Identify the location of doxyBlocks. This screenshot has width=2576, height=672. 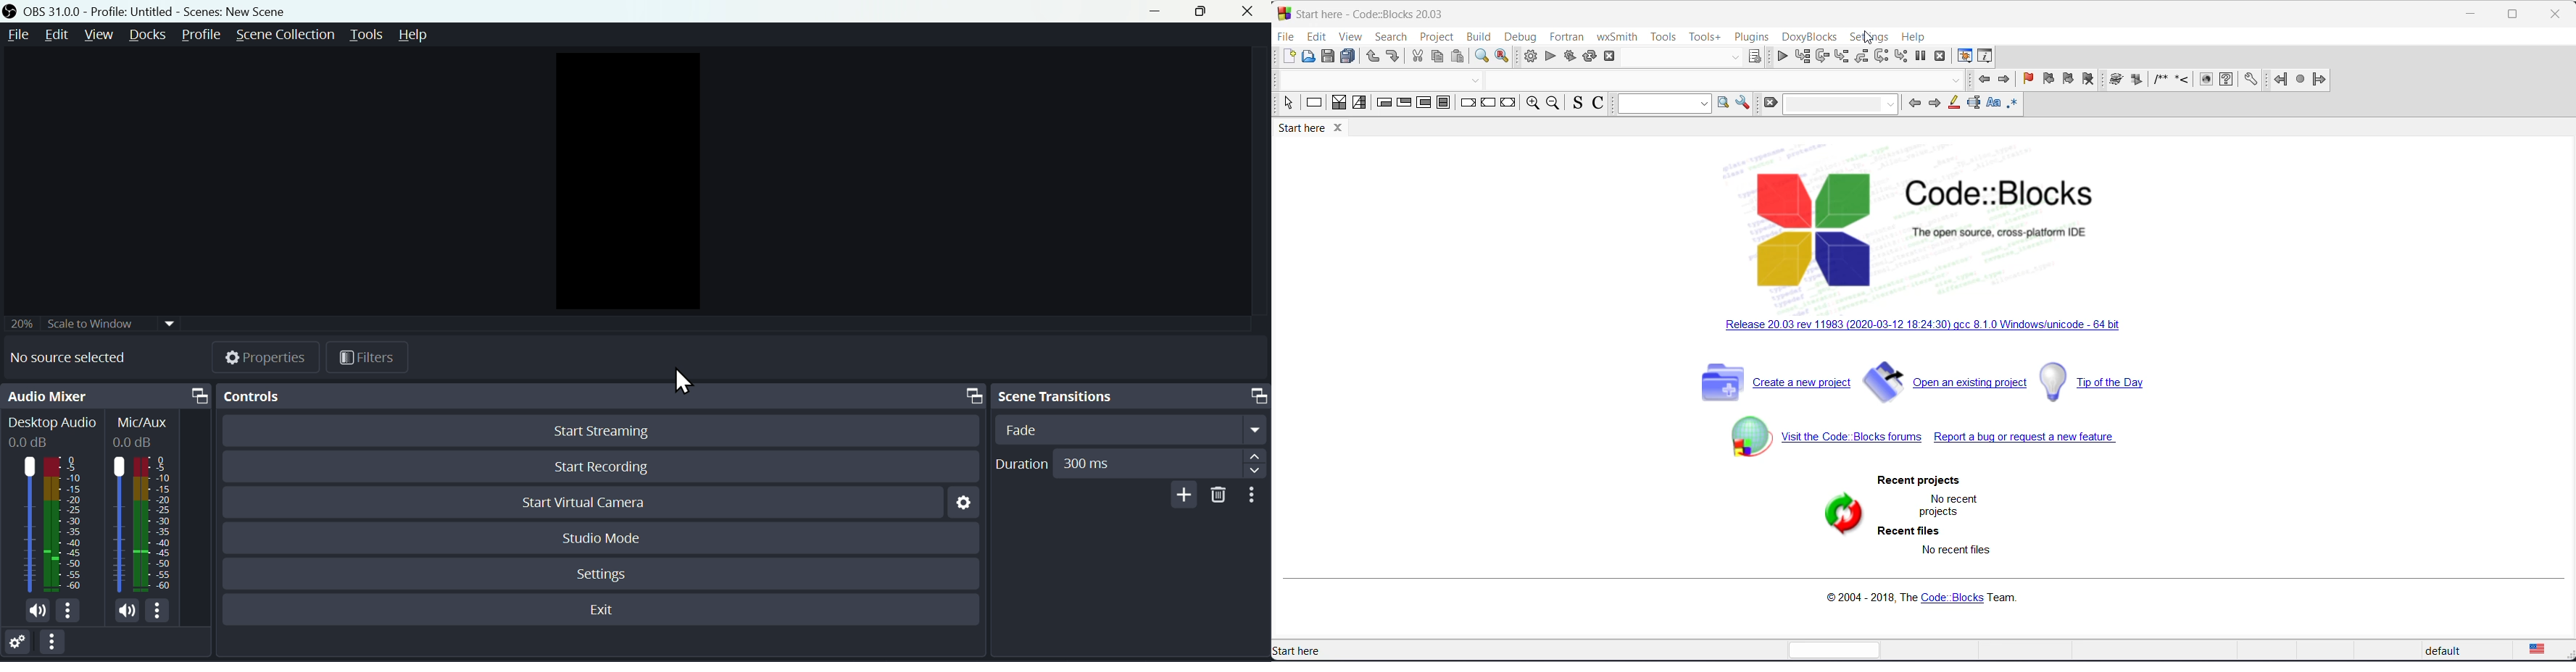
(1809, 38).